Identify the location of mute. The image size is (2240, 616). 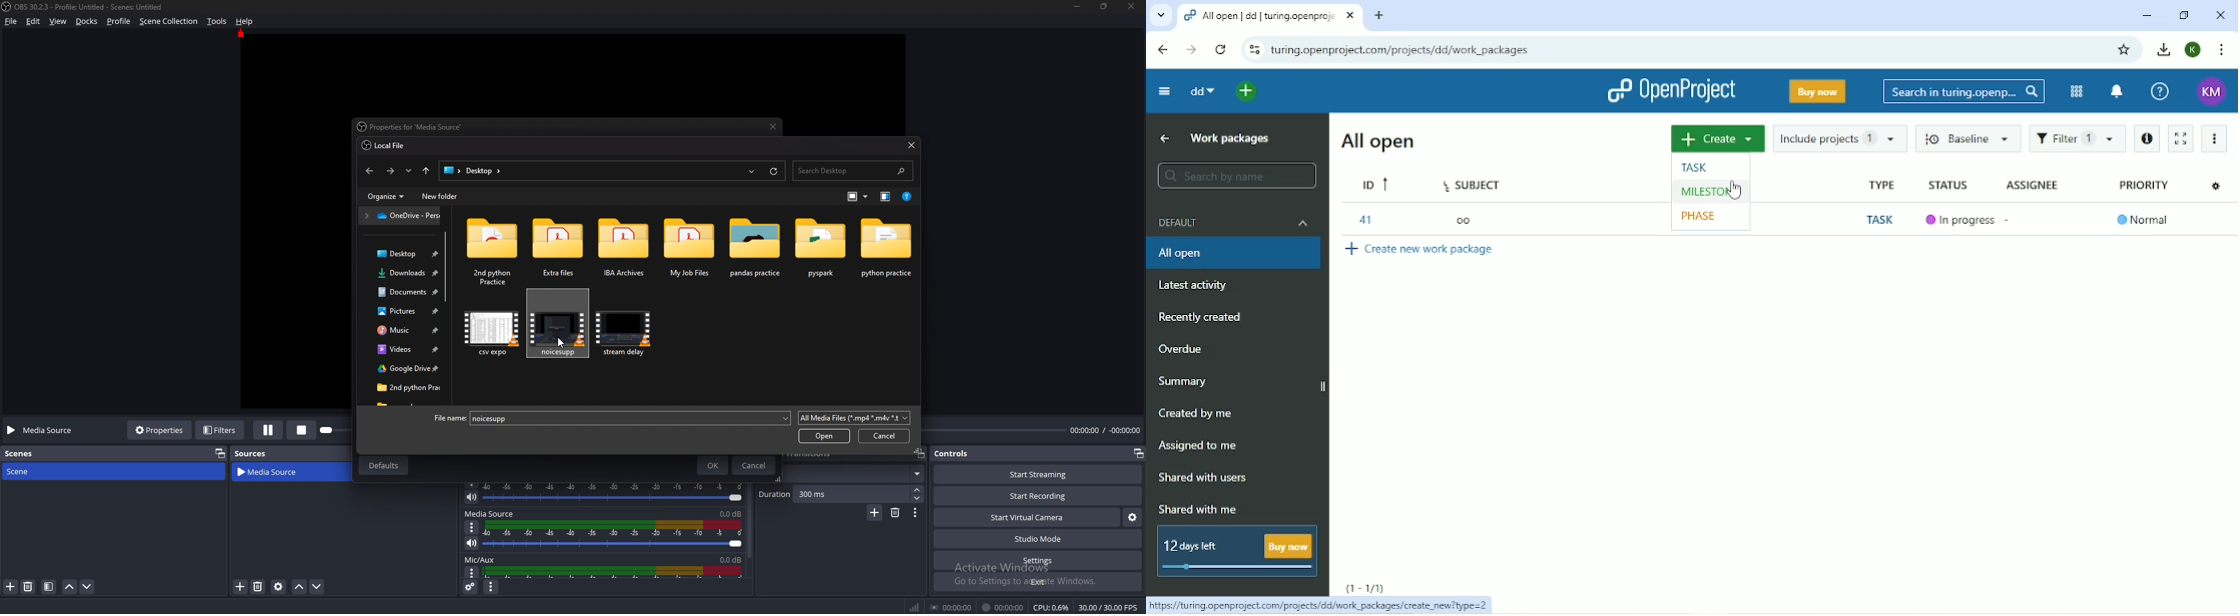
(472, 543).